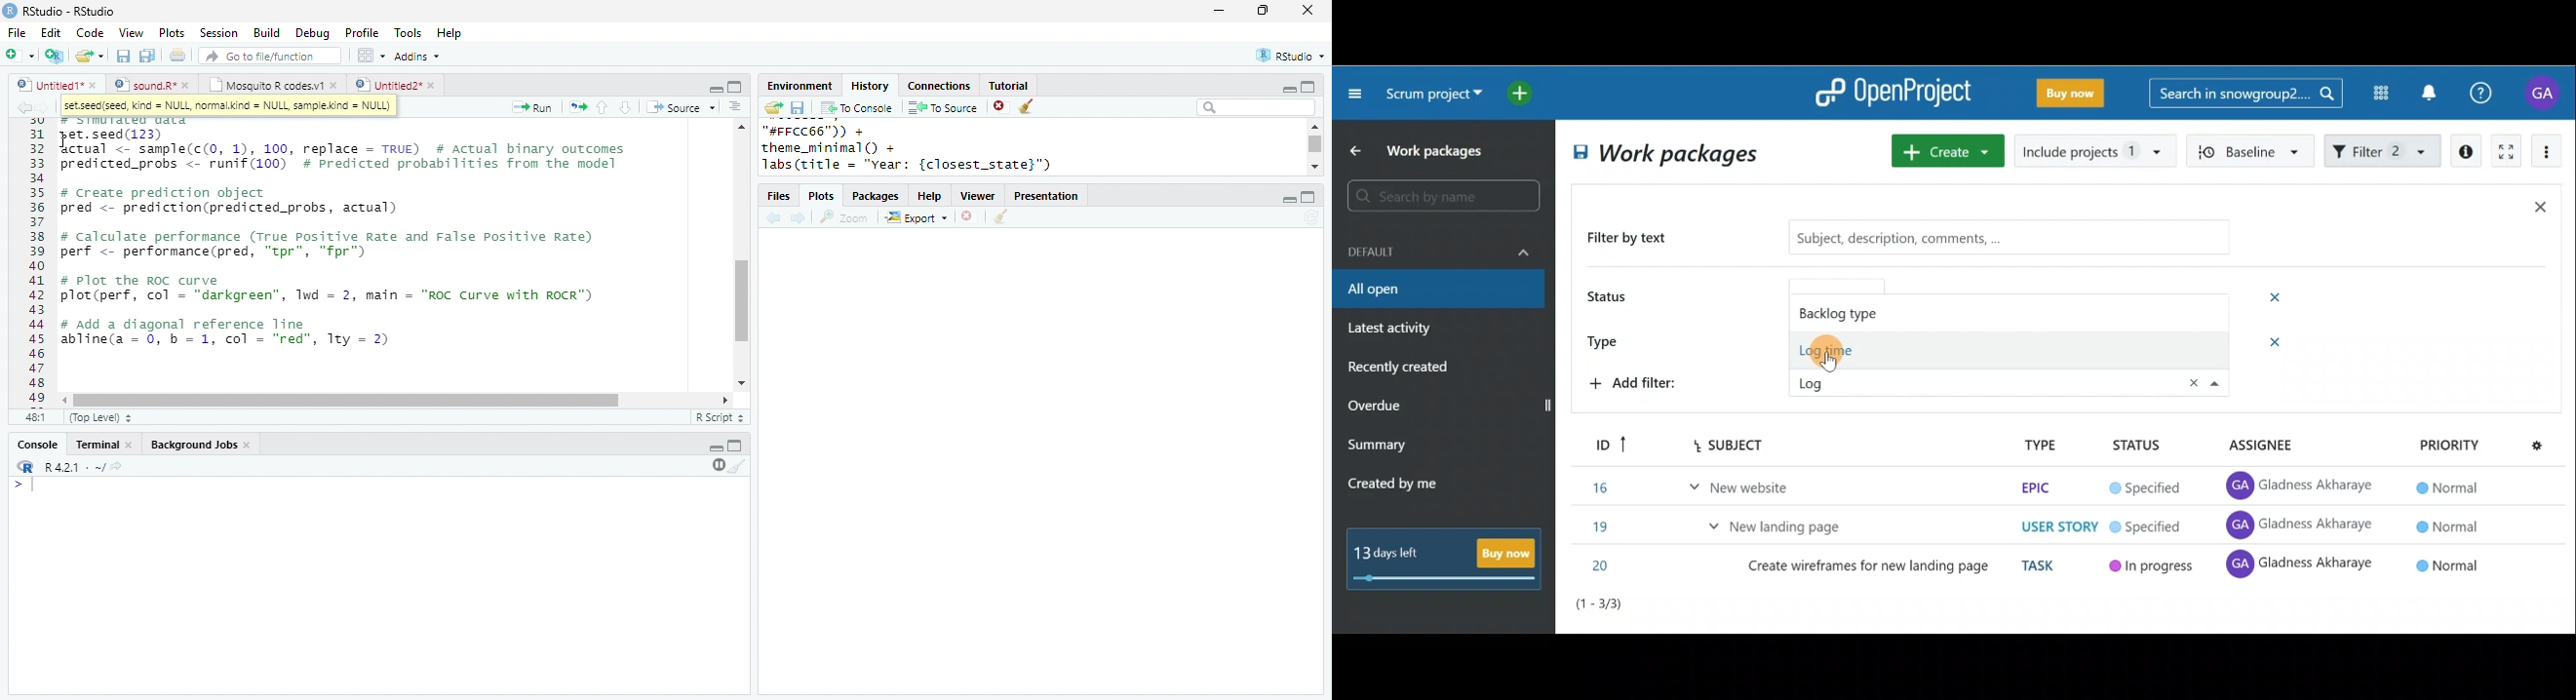 This screenshot has height=700, width=2576. I want to click on # Plot the ROC curveplot(perf, col - "darkgreen”, 1wd = 2, main = "ROC Curve with ROCR"), so click(331, 290).